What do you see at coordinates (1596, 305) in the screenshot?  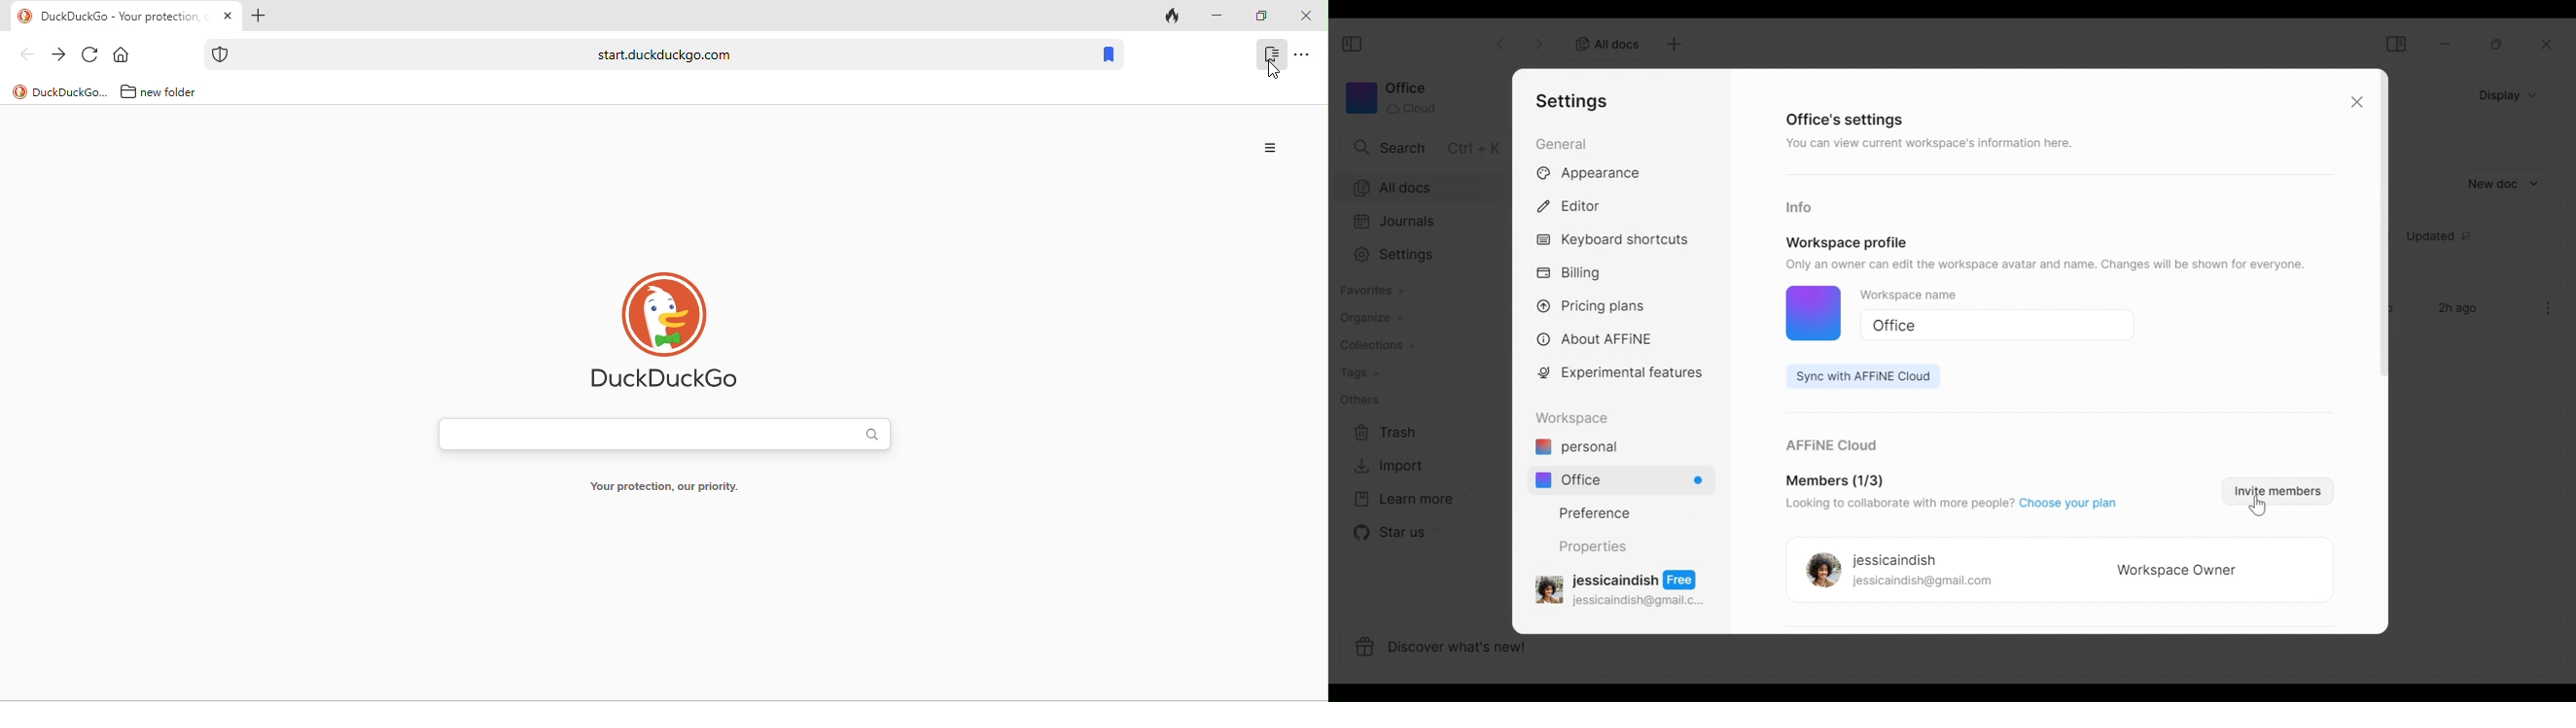 I see `Pricing plans` at bounding box center [1596, 305].